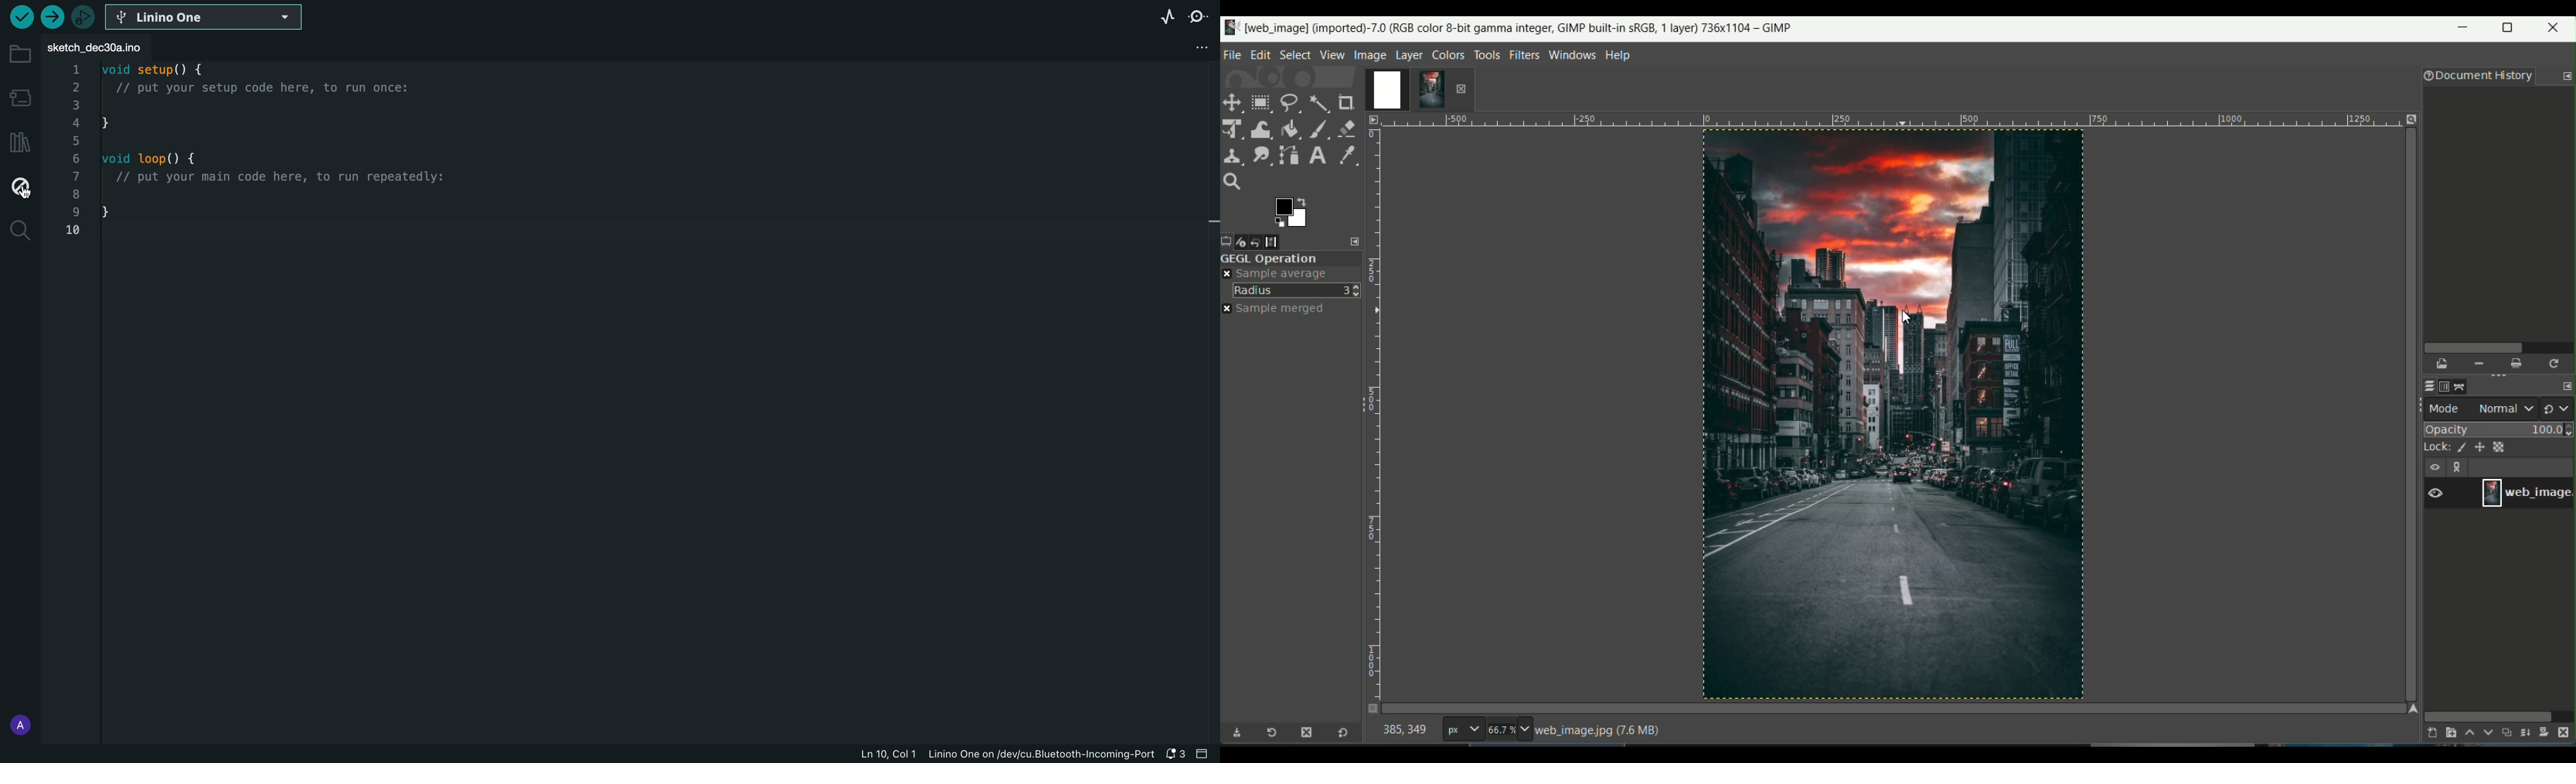 The height and width of the screenshot is (784, 2576). Describe the element at coordinates (54, 16) in the screenshot. I see `upload` at that location.